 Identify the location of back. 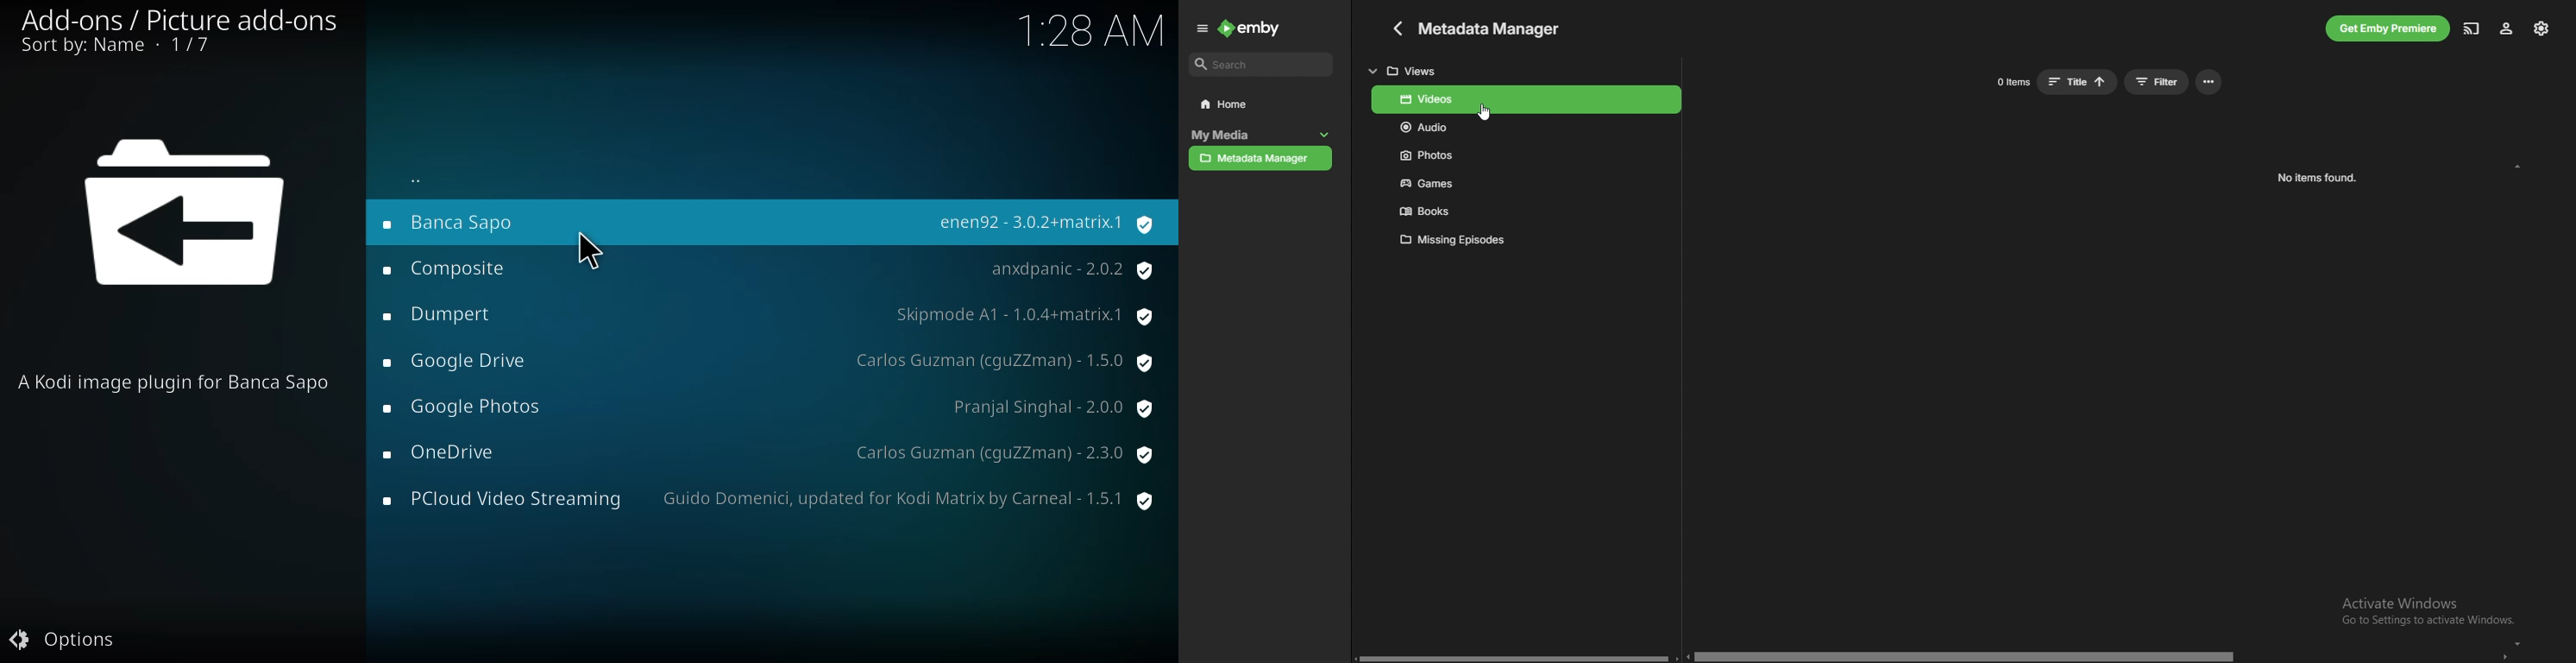
(418, 182).